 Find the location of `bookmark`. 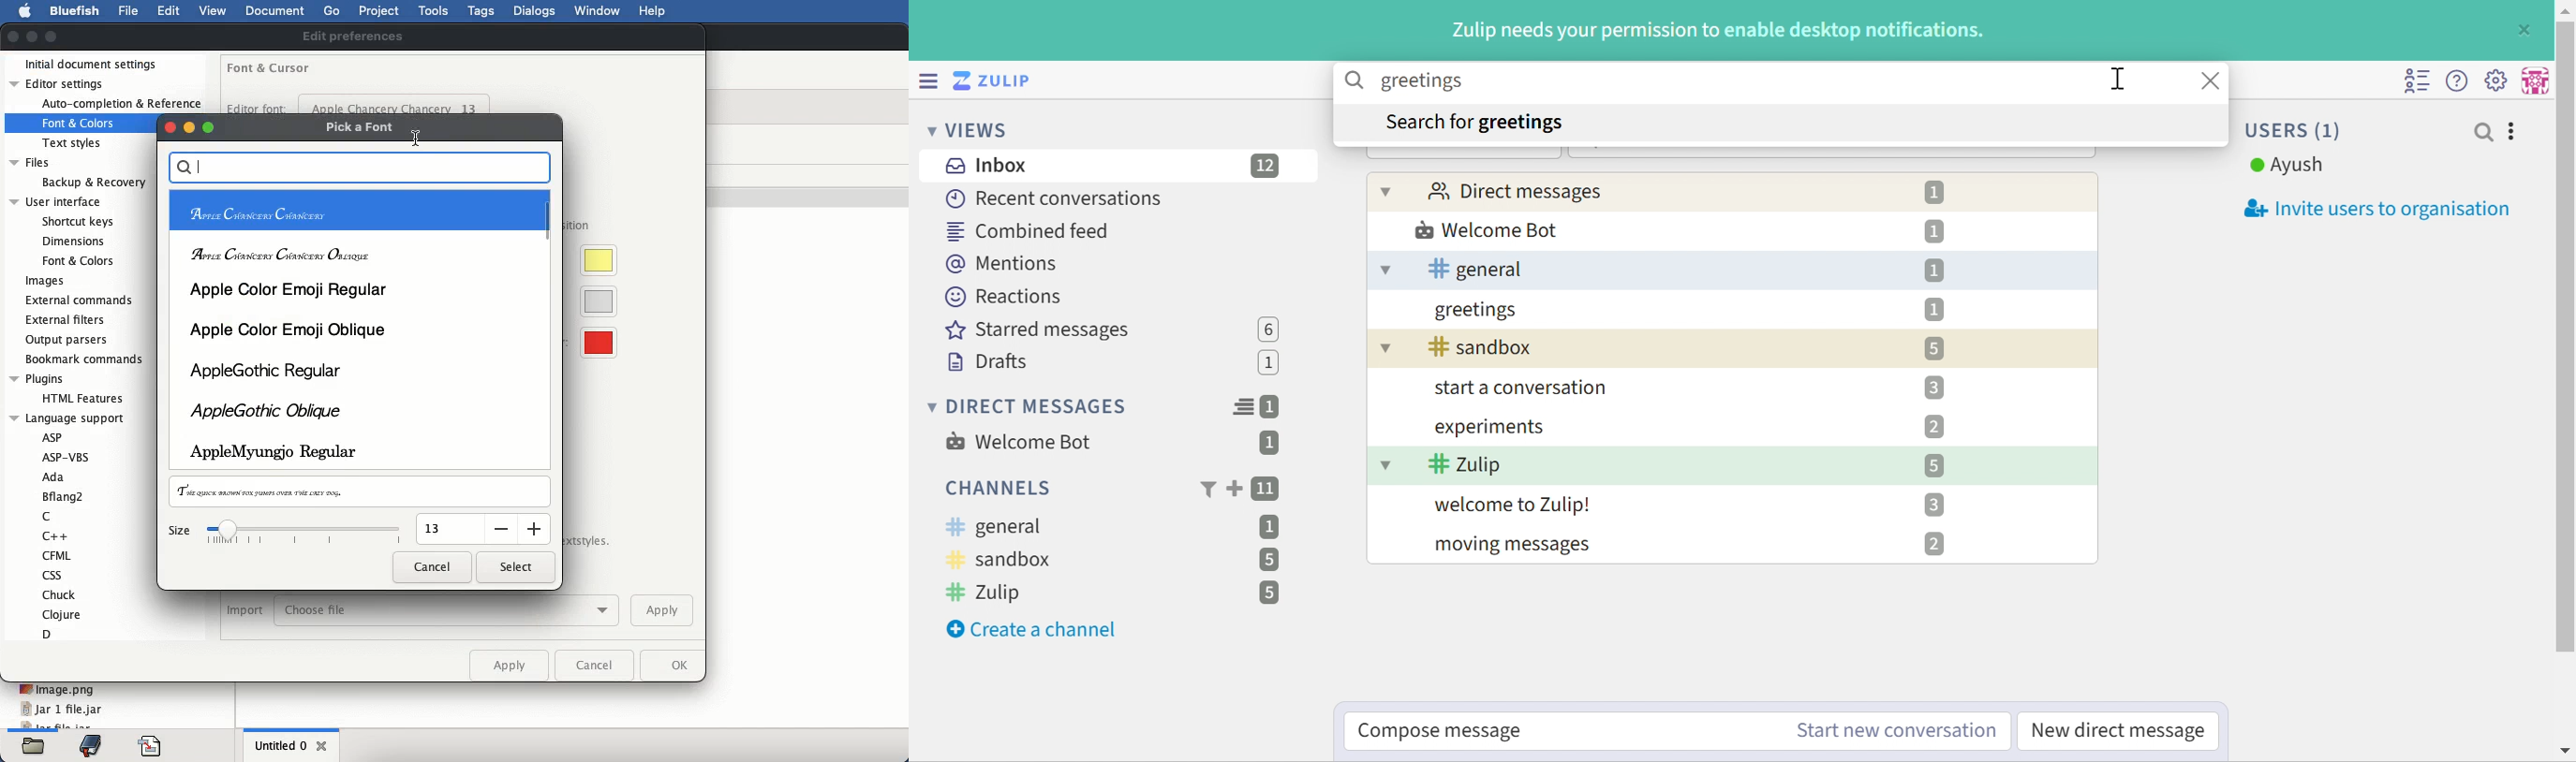

bookmark is located at coordinates (90, 745).